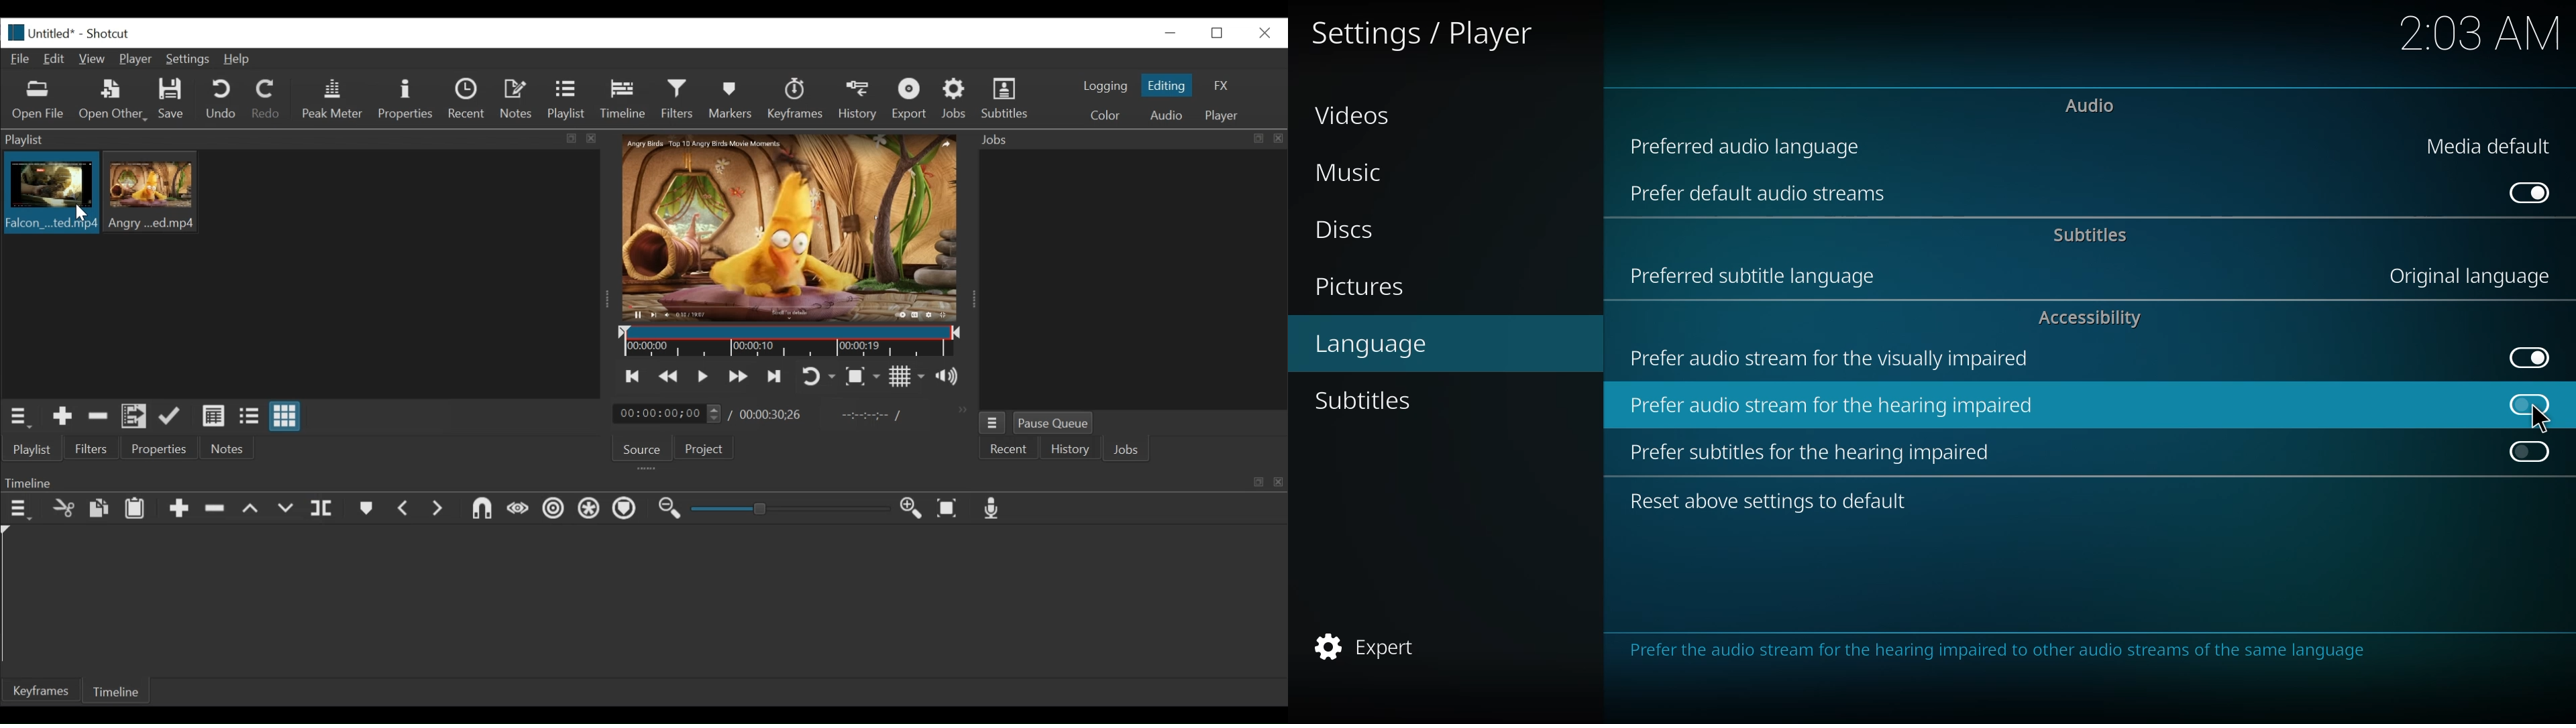 This screenshot has height=728, width=2576. I want to click on enabled, so click(2529, 192).